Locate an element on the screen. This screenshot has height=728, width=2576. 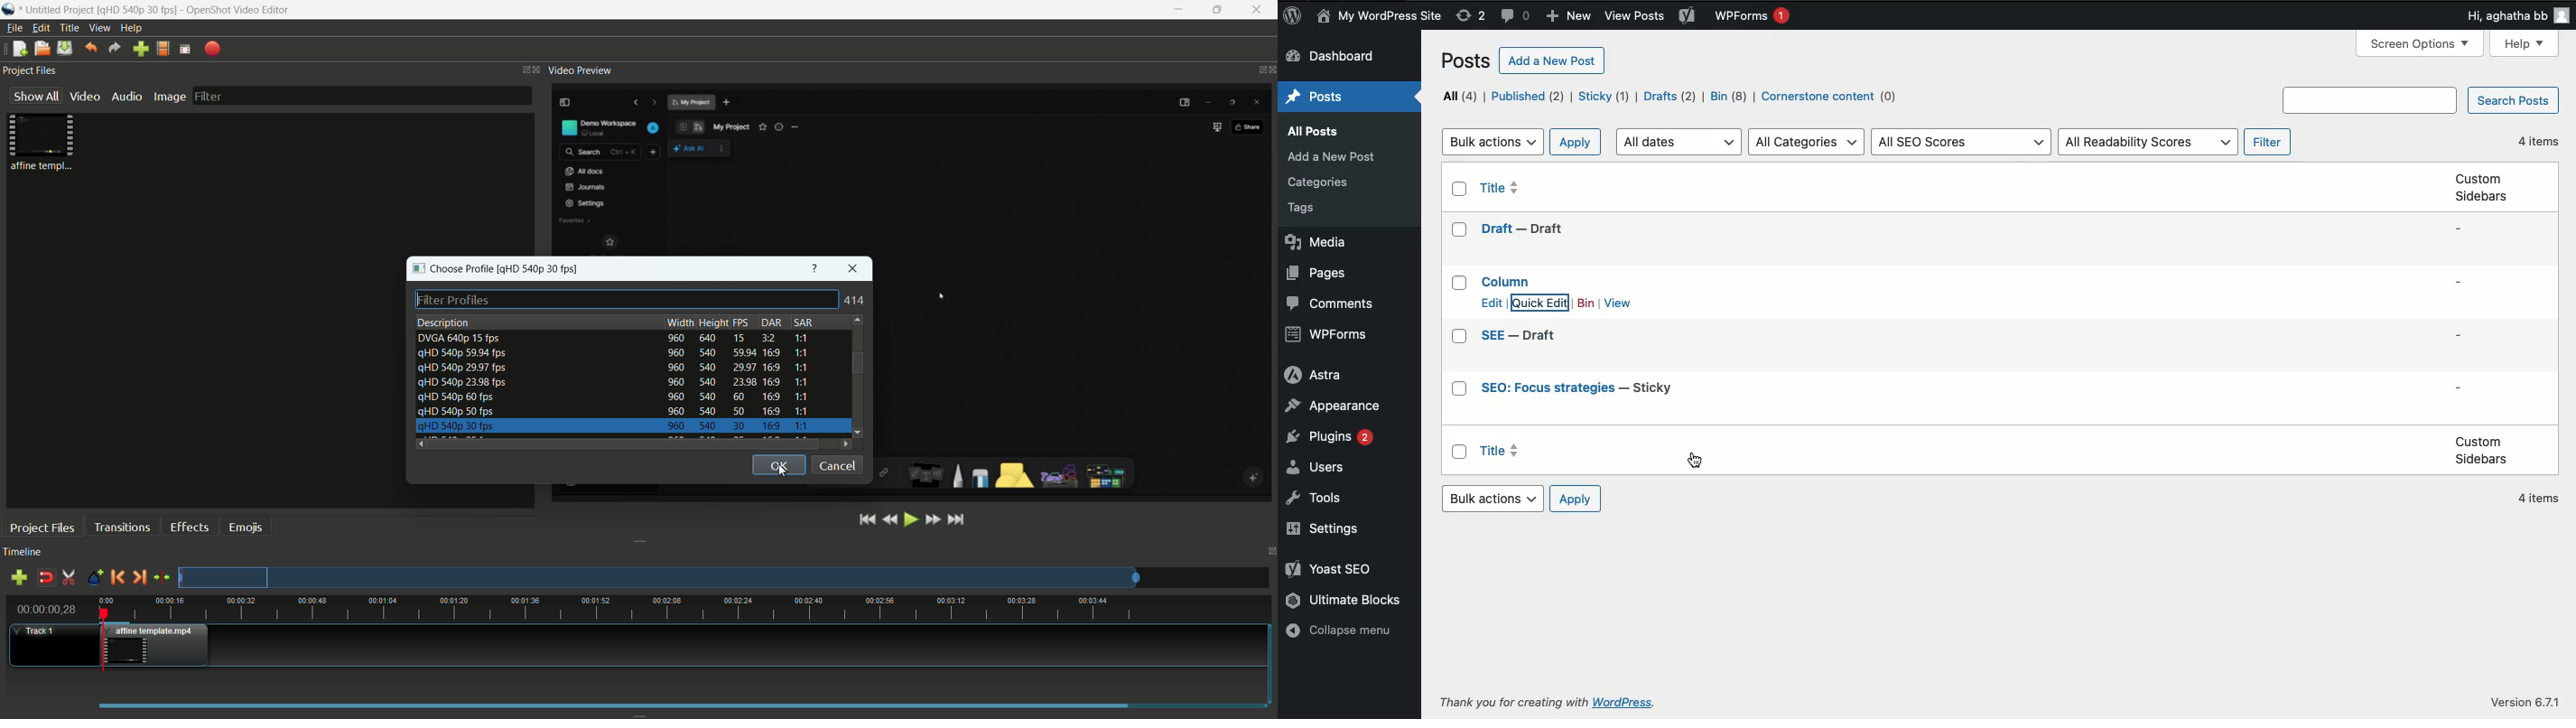
View is located at coordinates (1618, 303).